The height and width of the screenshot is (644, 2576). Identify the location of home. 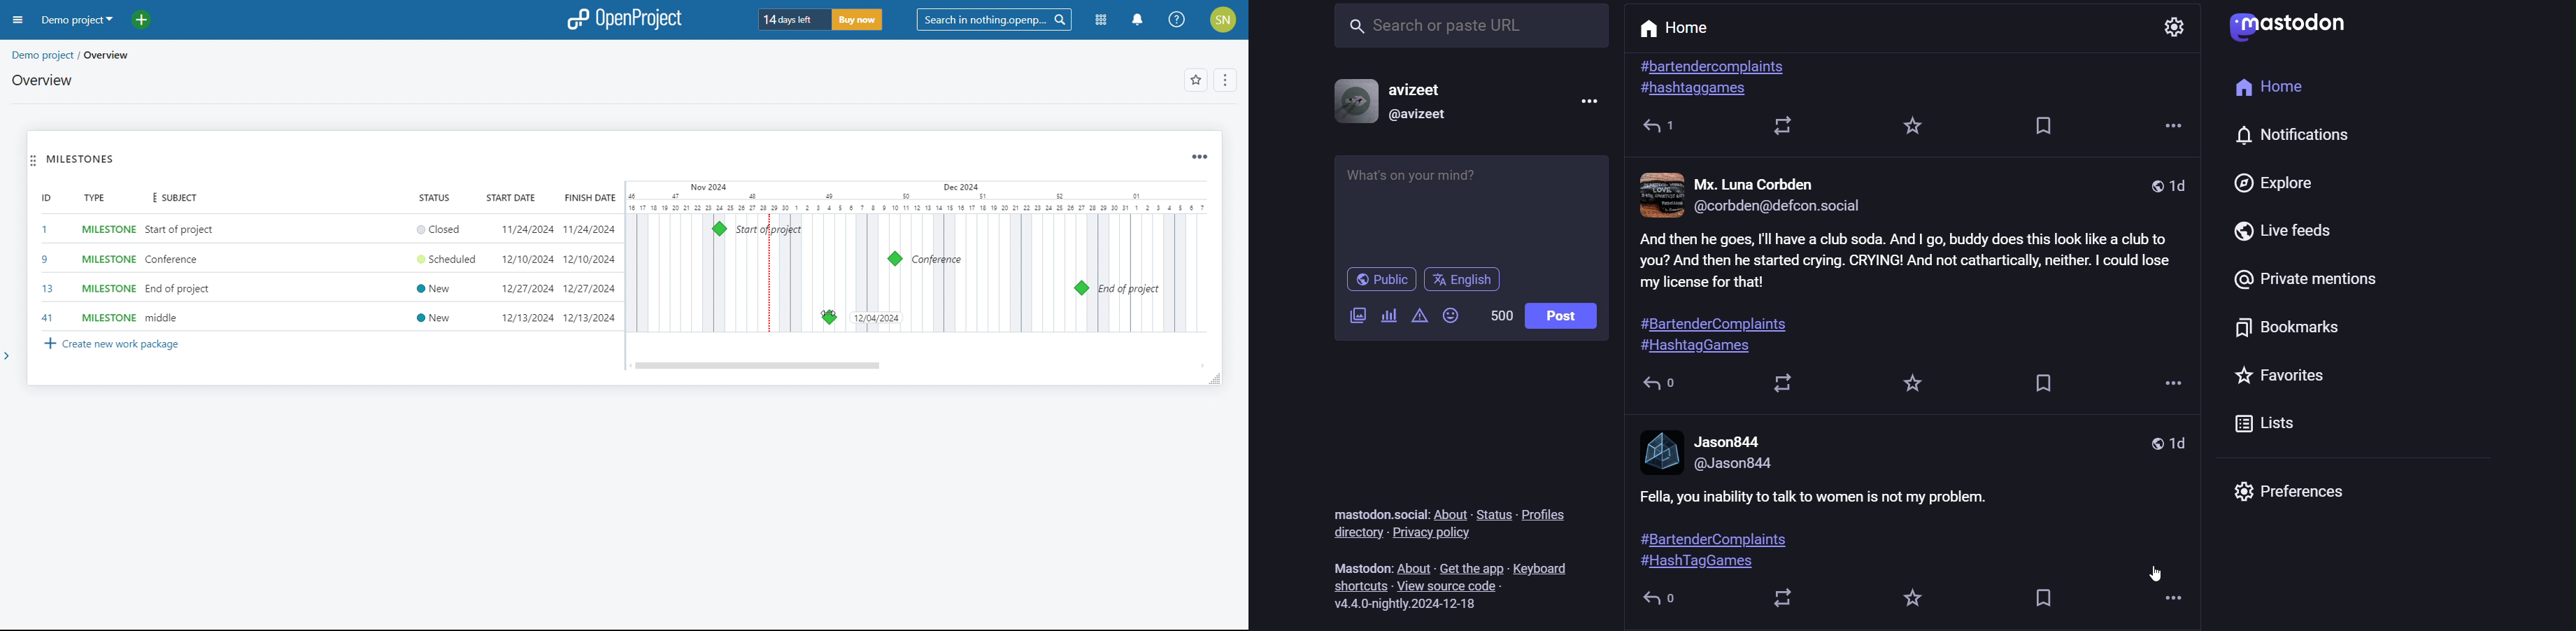
(2270, 88).